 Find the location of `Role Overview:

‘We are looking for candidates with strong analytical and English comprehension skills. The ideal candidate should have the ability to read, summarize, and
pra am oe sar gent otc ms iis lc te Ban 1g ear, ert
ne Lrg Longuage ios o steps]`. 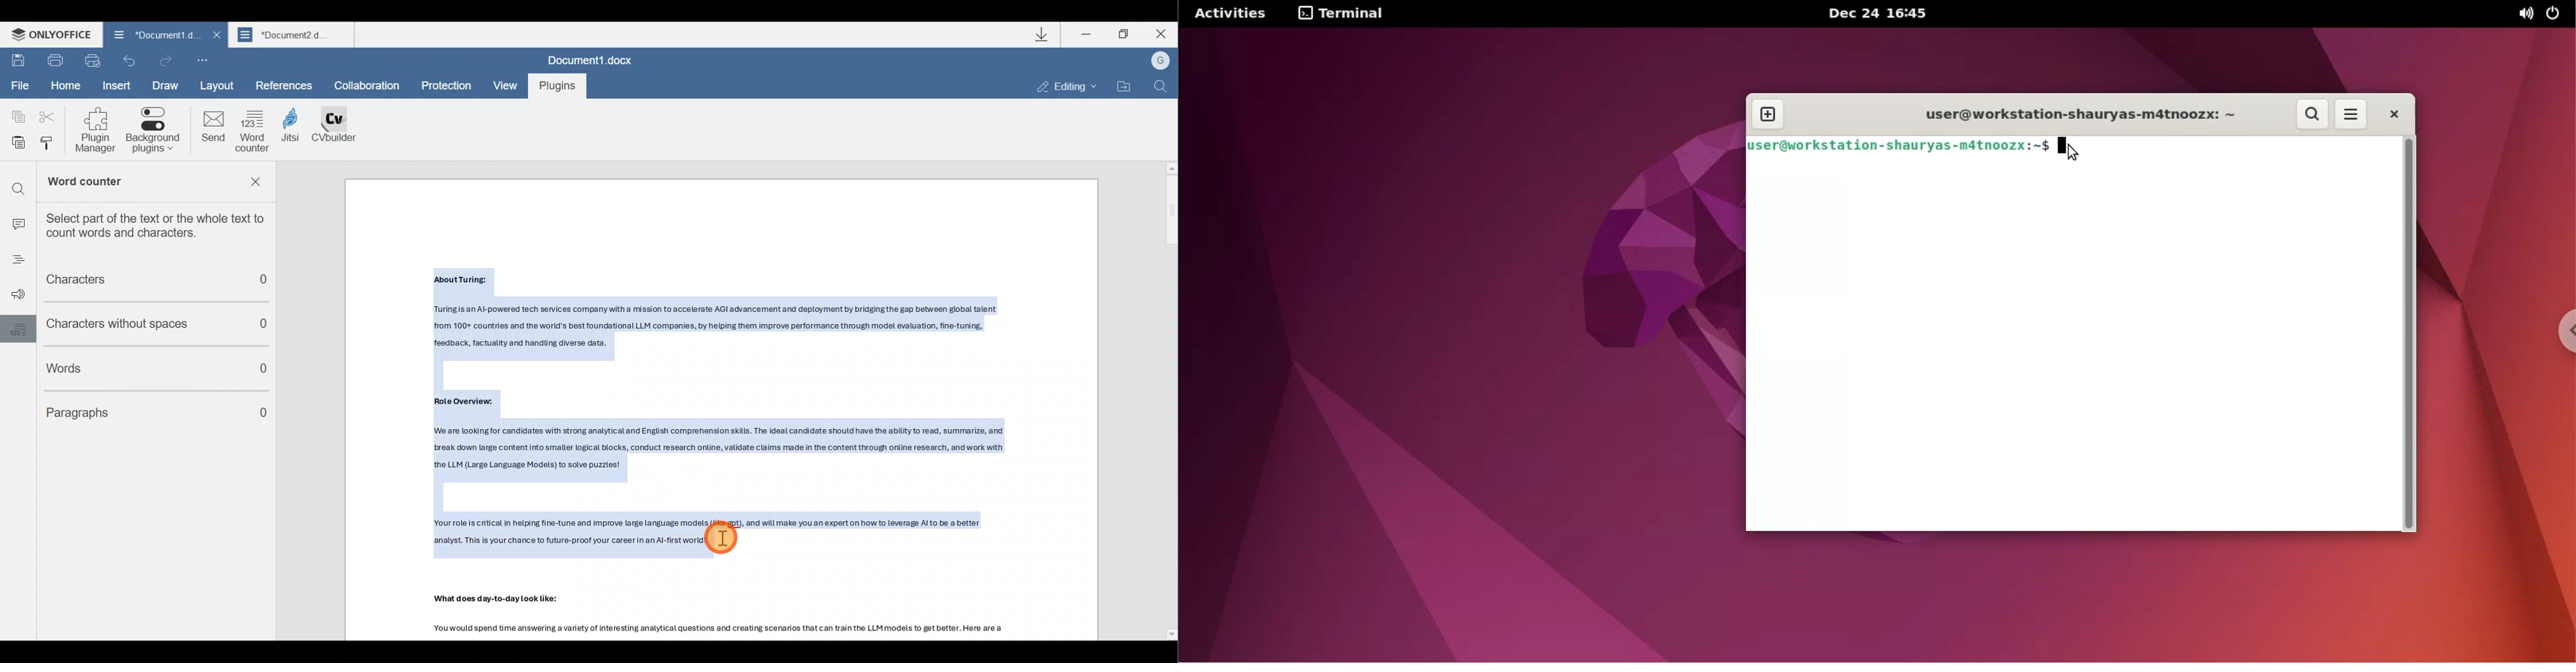

Role Overview:

‘We are looking for candidates with strong analytical and English comprehension skills. The ideal candidate should have the ability to read, summarize, and
pra am oe sar gent otc ms iis lc te Ban 1g ear, ert
ne Lrg Longuage ios o steps] is located at coordinates (732, 438).